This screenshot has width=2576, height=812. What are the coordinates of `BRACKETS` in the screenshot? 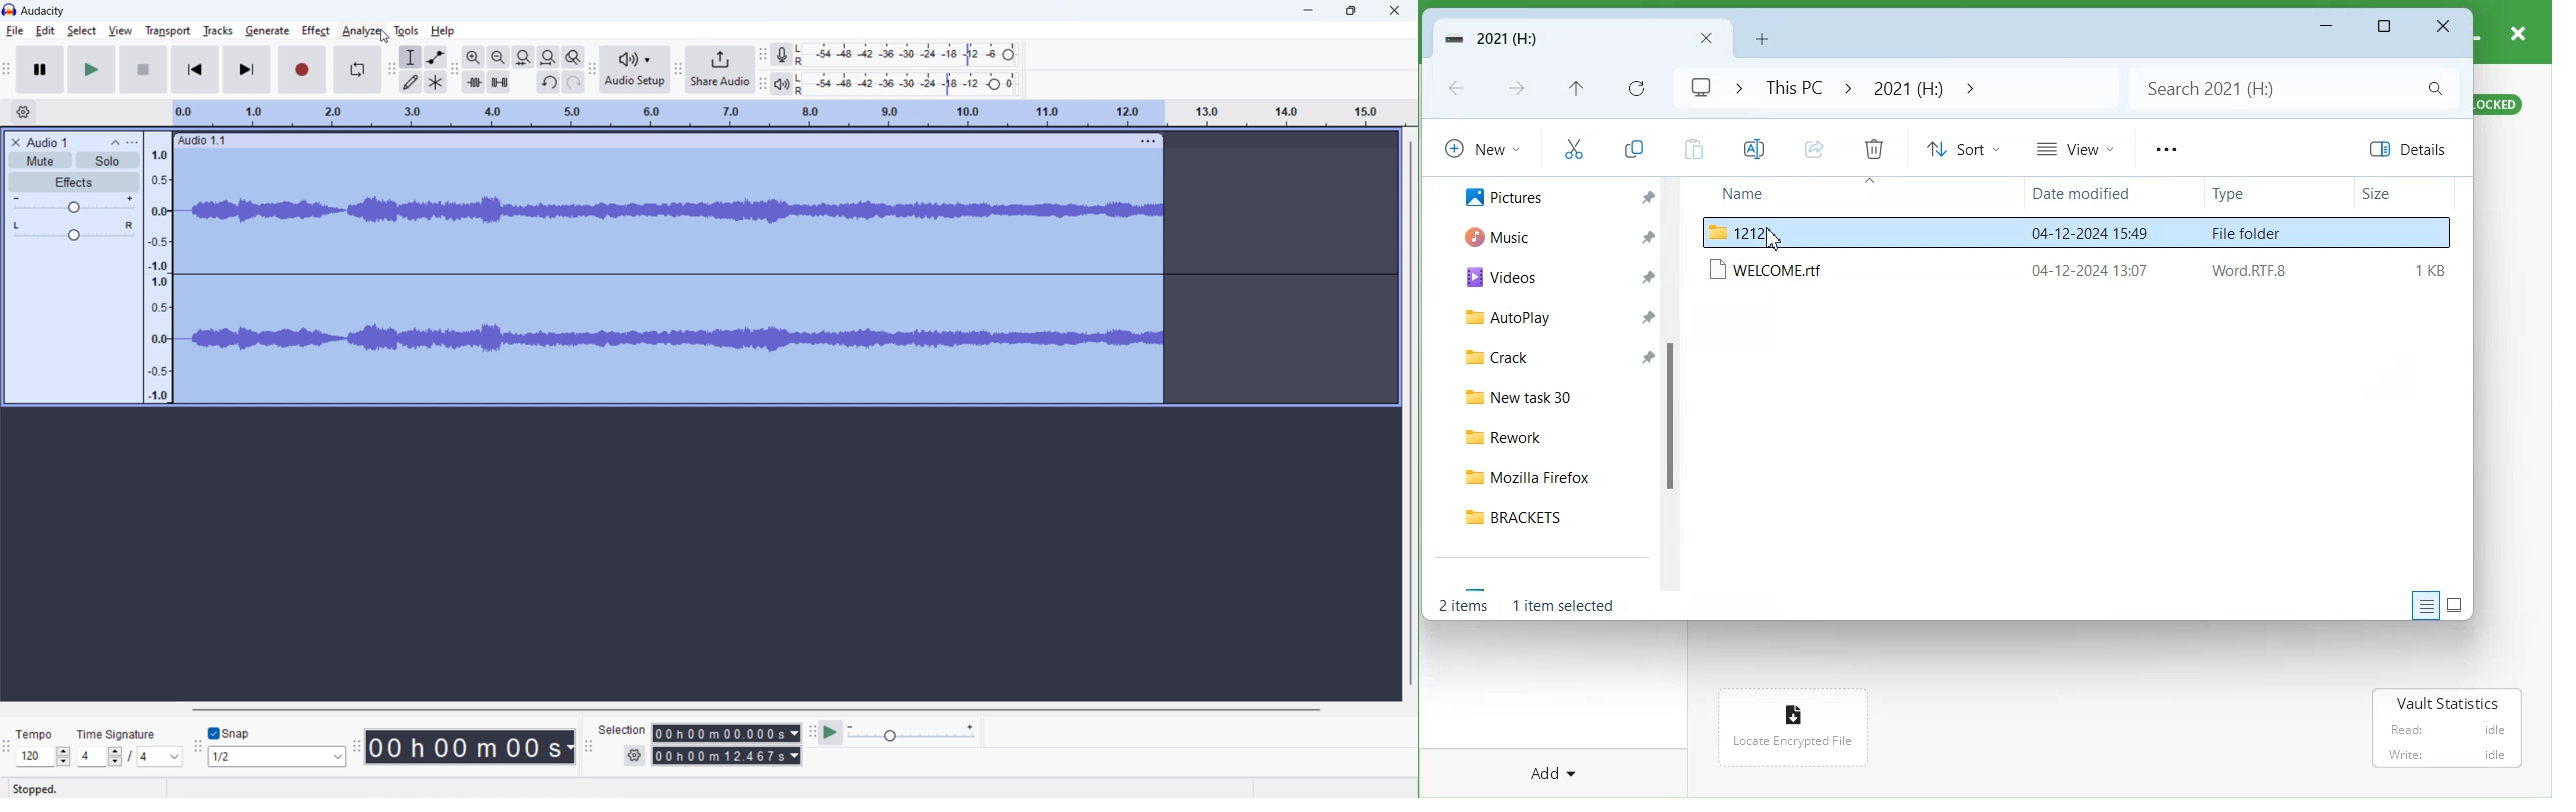 It's located at (1553, 516).